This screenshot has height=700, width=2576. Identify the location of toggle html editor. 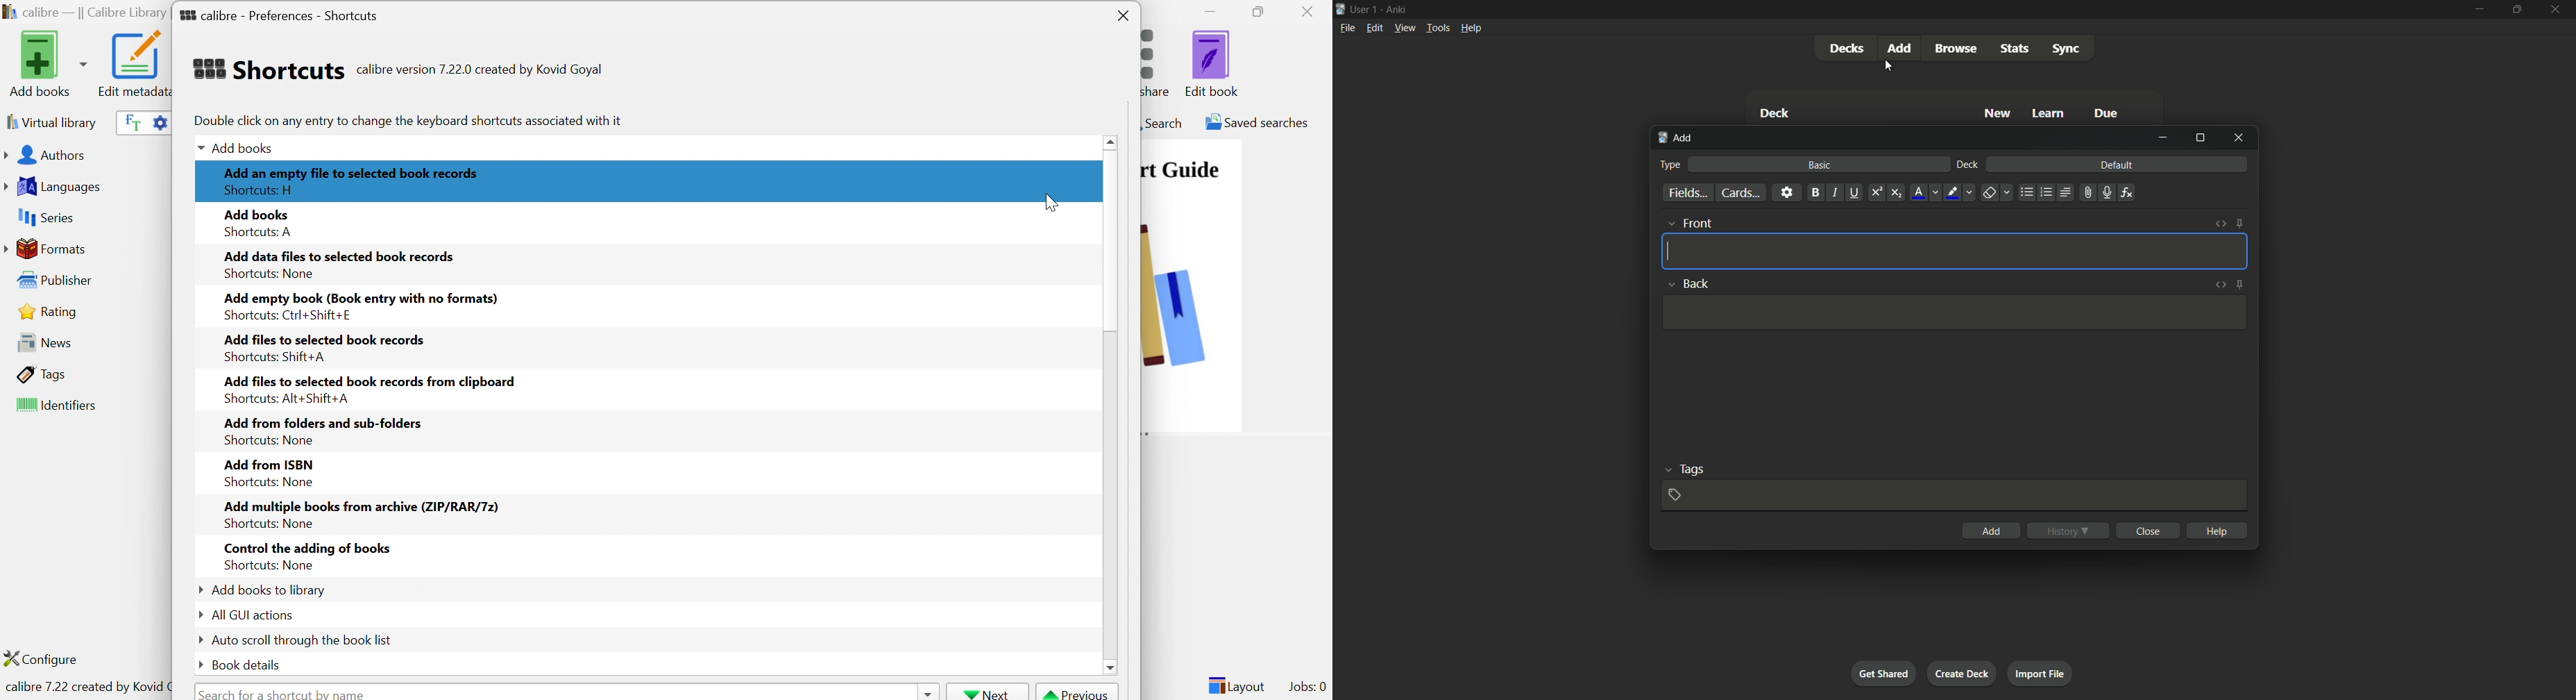
(2221, 224).